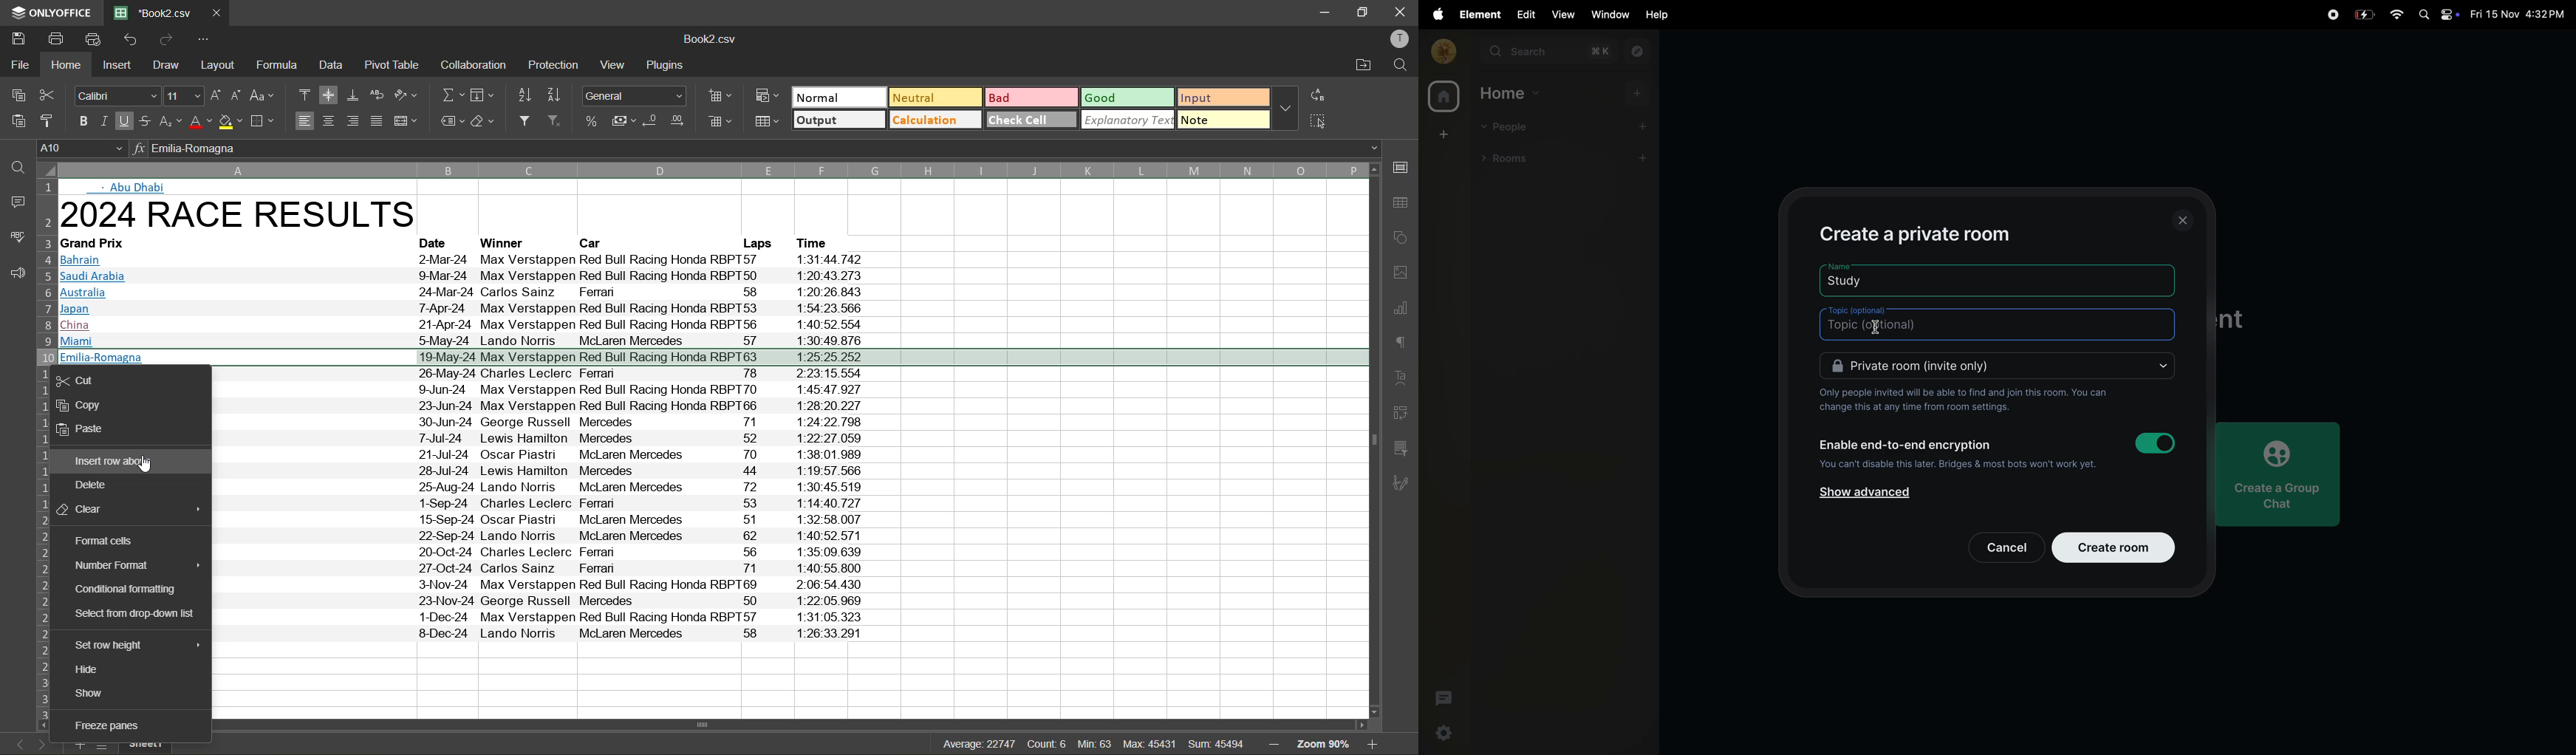  I want to click on Qatar 1-Dec-24 Max Verstappen Red Bull Racing Honda RBPT57 1:31:05.323, so click(538, 618).